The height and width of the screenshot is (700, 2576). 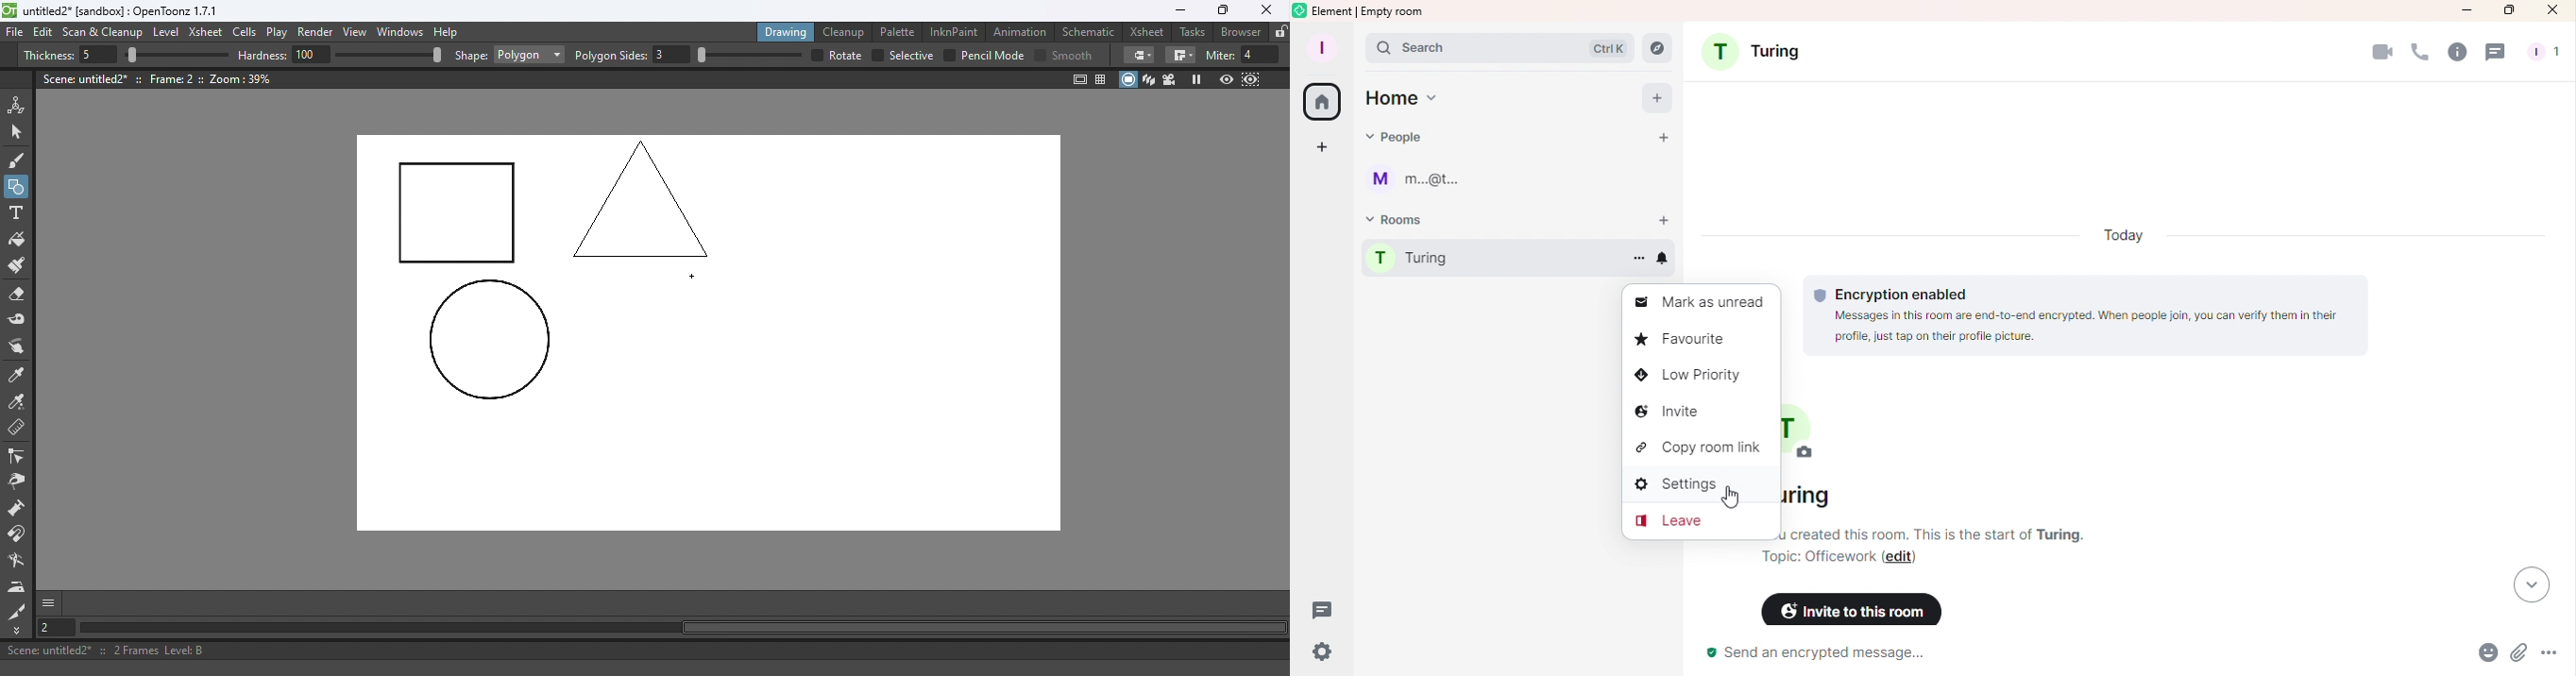 What do you see at coordinates (949, 55) in the screenshot?
I see `checkbox` at bounding box center [949, 55].